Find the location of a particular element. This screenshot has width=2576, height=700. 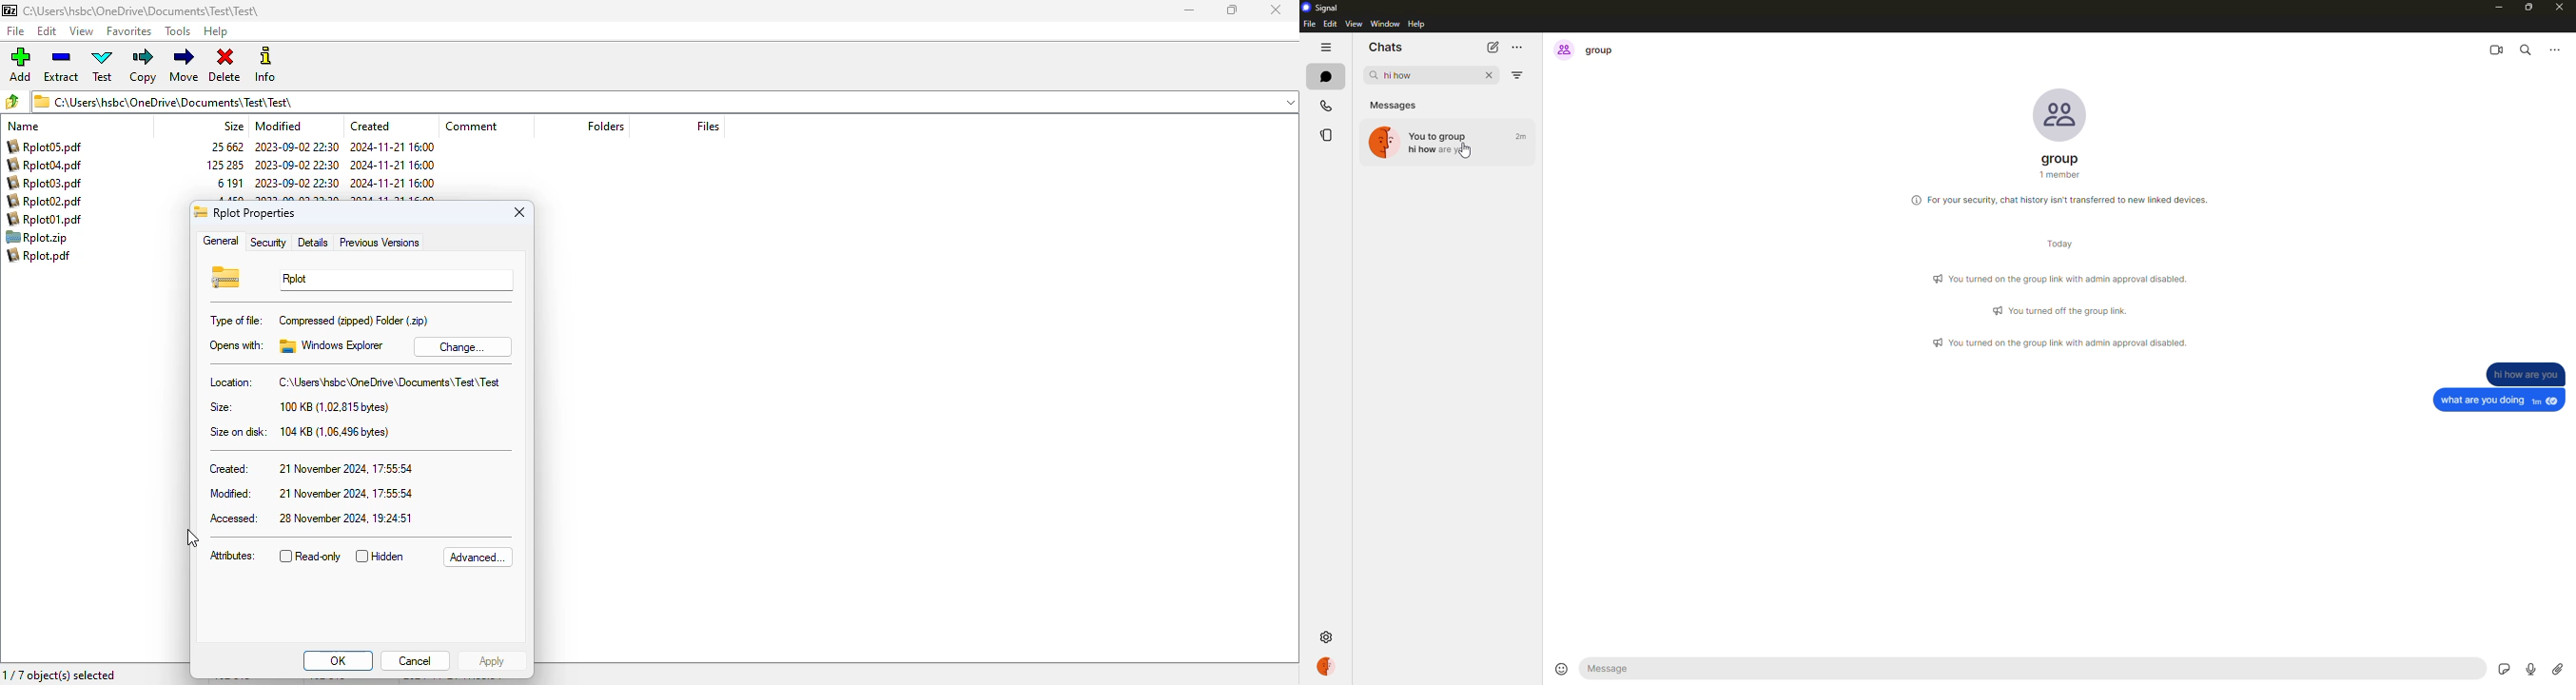

tools is located at coordinates (178, 30).